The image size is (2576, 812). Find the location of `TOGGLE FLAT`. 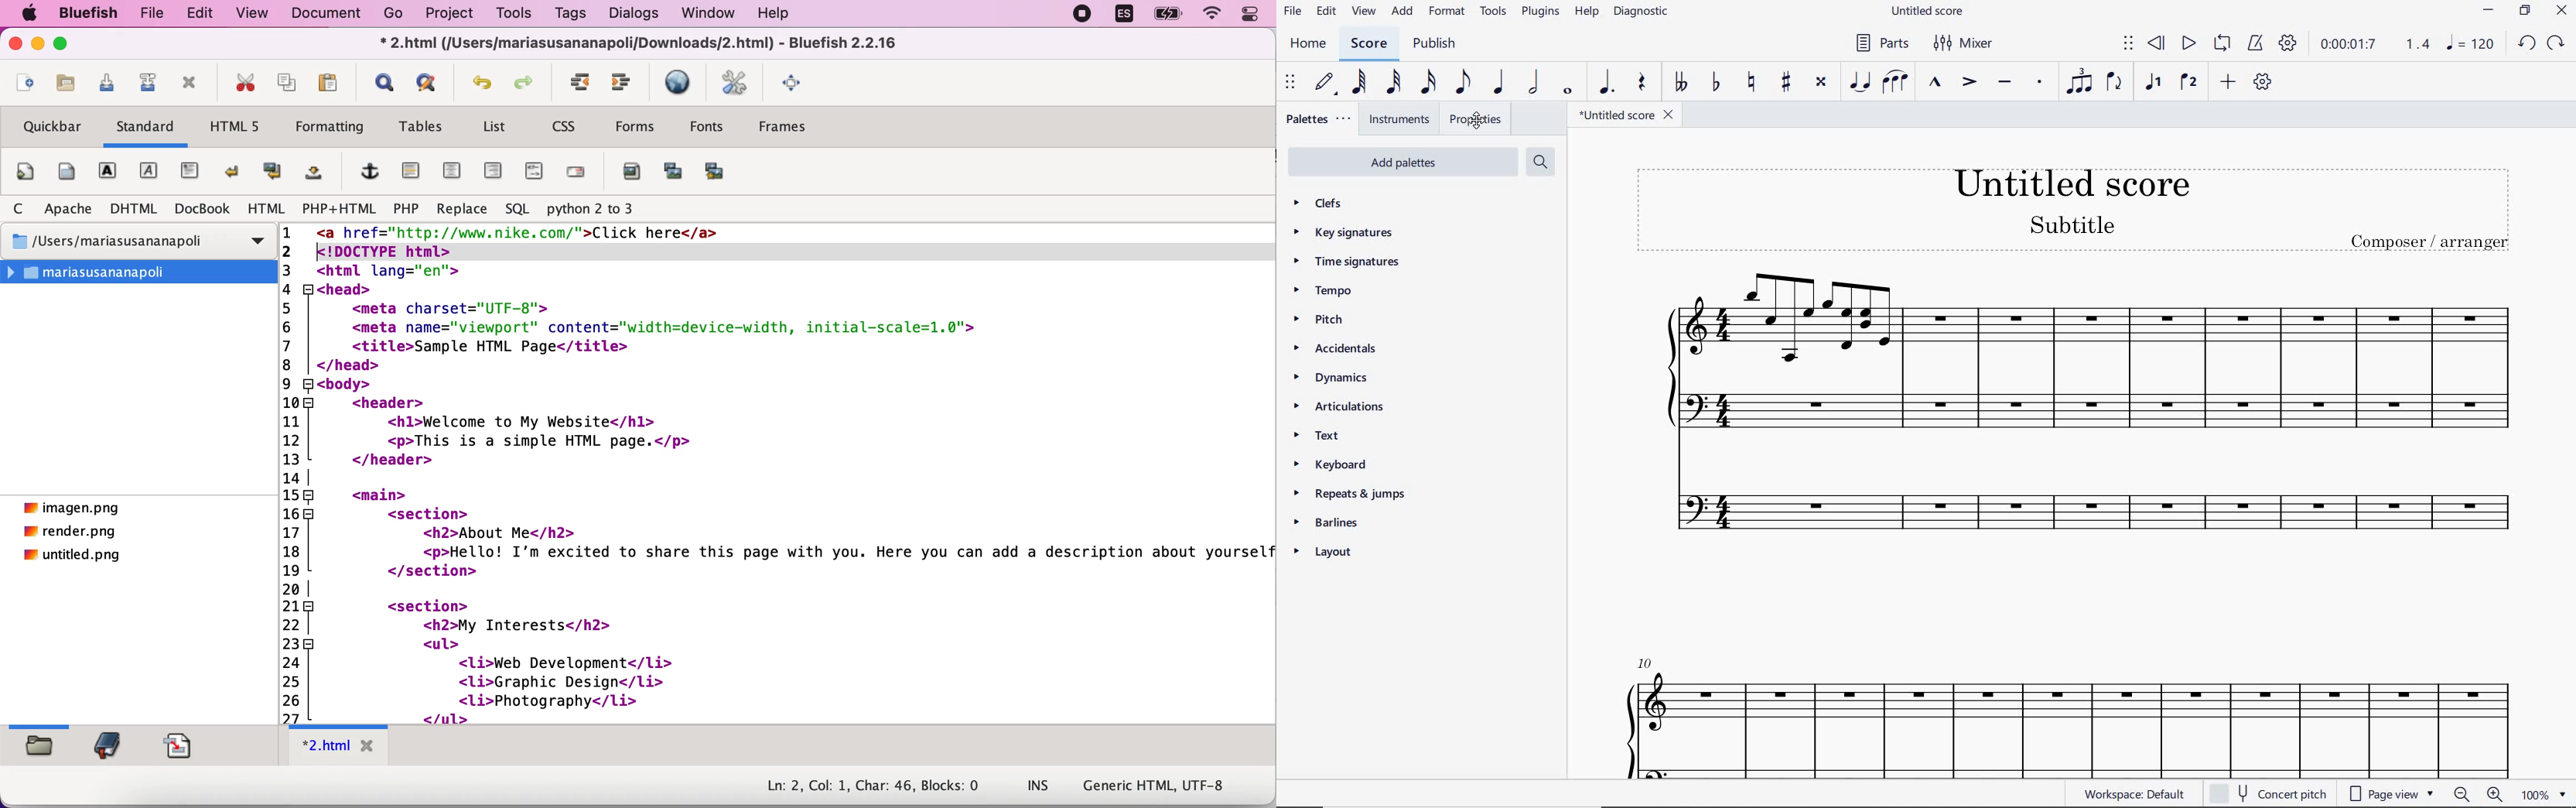

TOGGLE FLAT is located at coordinates (1715, 80).